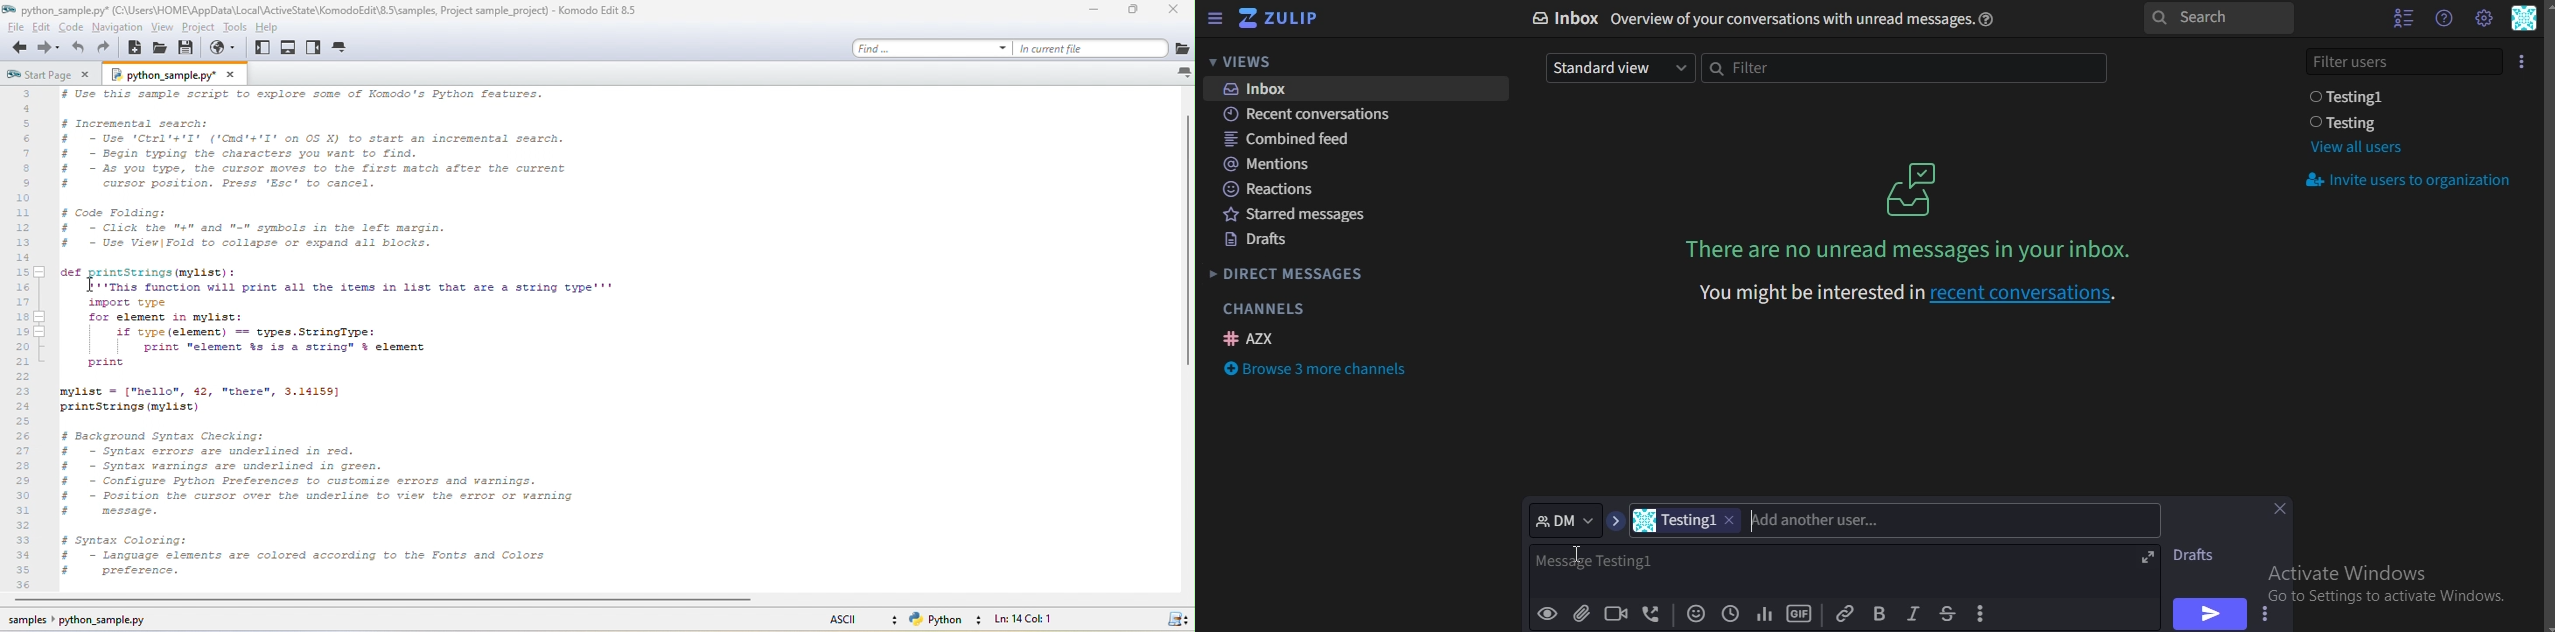 Image resolution: width=2576 pixels, height=644 pixels. What do you see at coordinates (1303, 217) in the screenshot?
I see `starred messages` at bounding box center [1303, 217].